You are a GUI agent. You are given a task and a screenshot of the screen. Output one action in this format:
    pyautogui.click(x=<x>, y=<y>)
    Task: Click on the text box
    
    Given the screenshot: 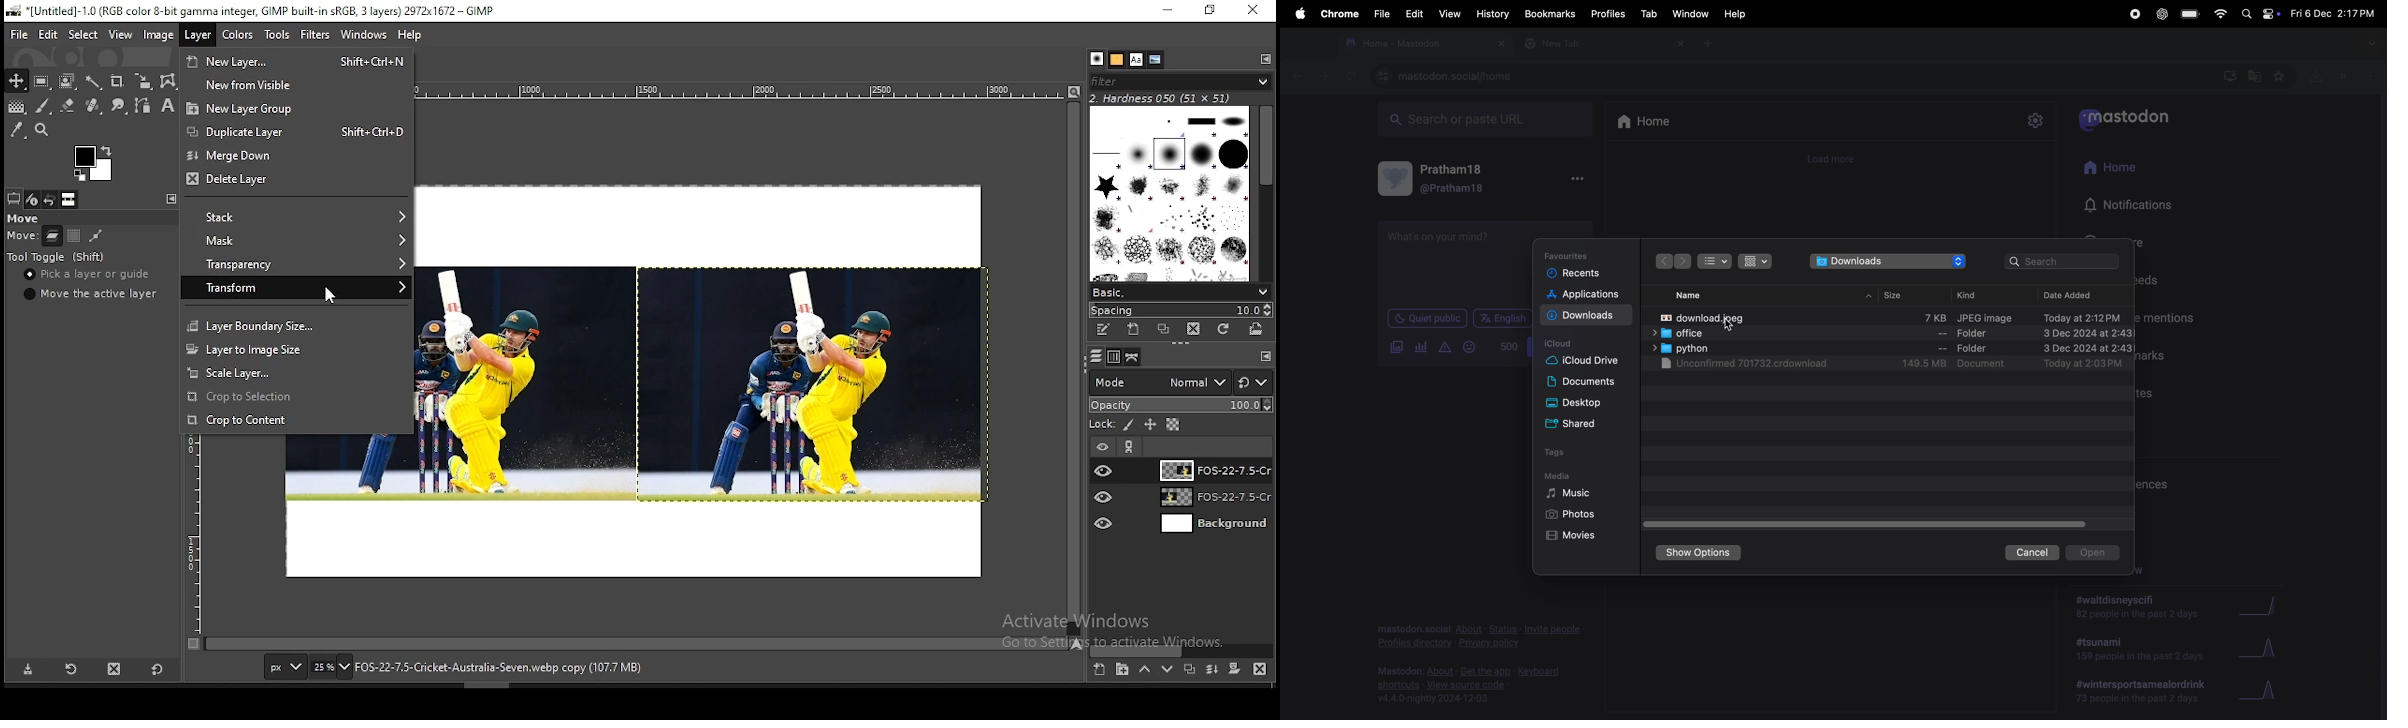 What is the action you would take?
    pyautogui.click(x=1449, y=262)
    